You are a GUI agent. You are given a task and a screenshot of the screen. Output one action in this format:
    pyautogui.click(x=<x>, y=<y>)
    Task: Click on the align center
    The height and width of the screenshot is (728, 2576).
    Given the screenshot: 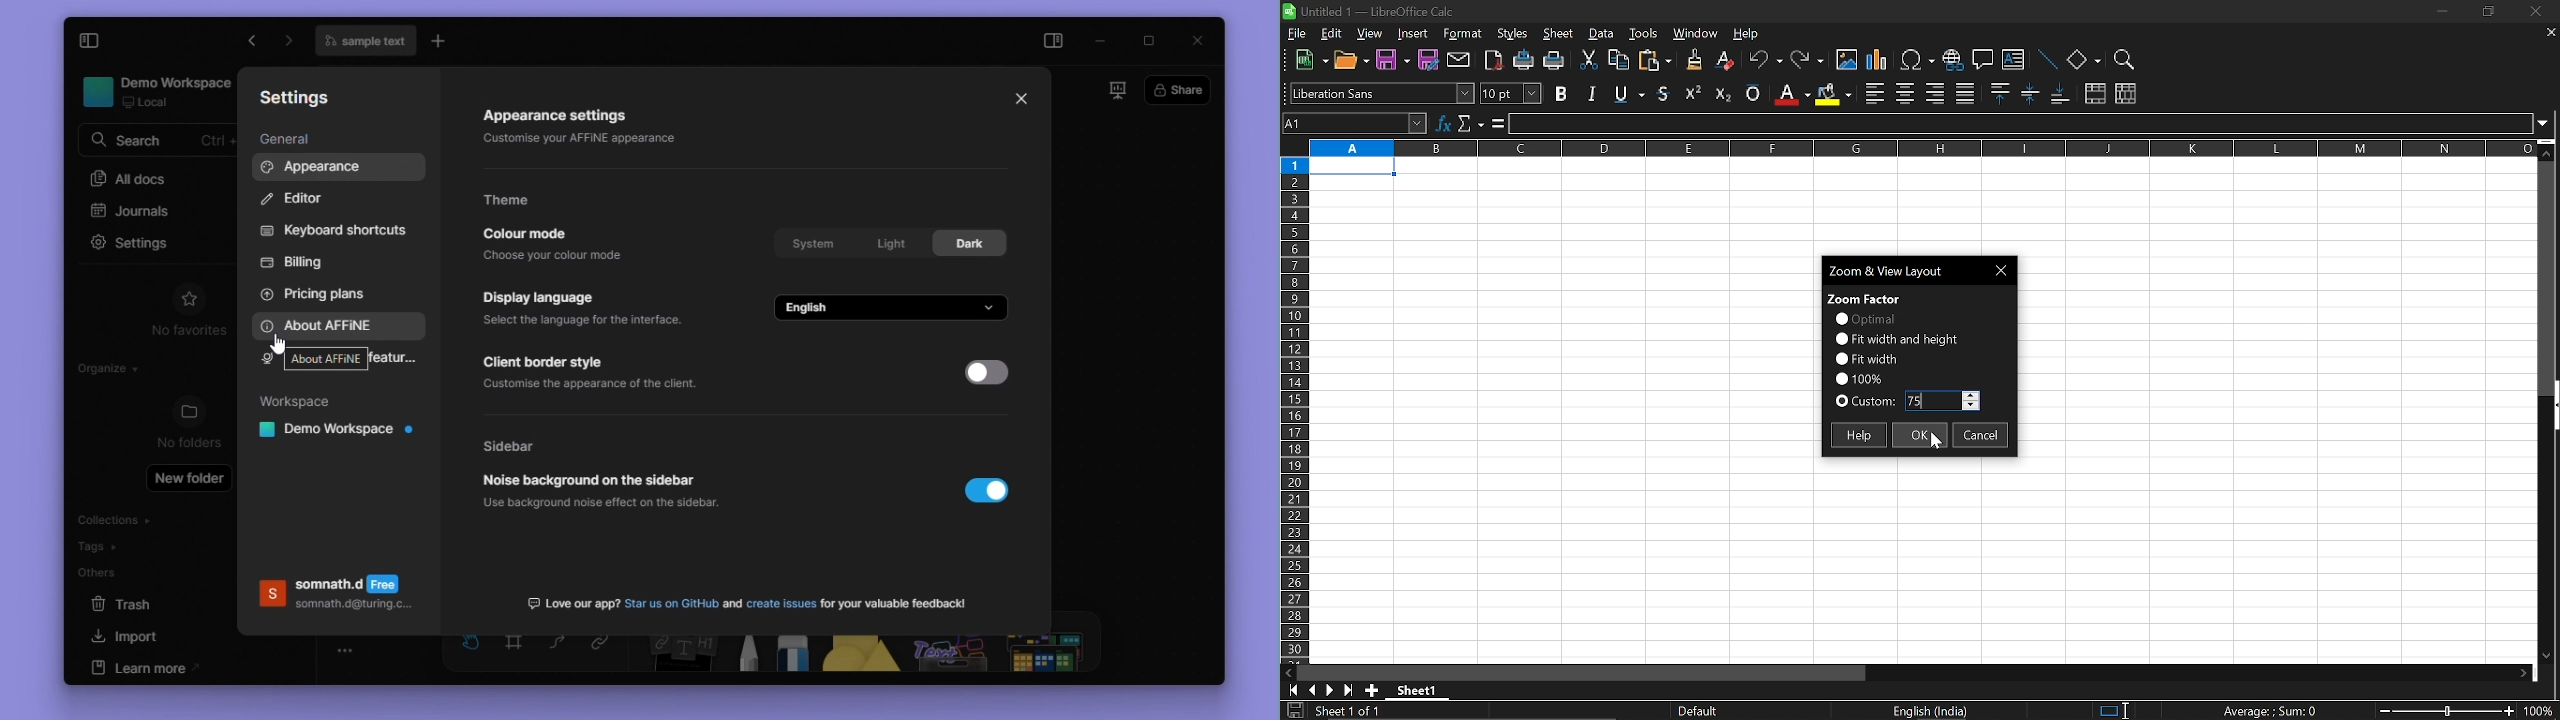 What is the action you would take?
    pyautogui.click(x=1905, y=94)
    